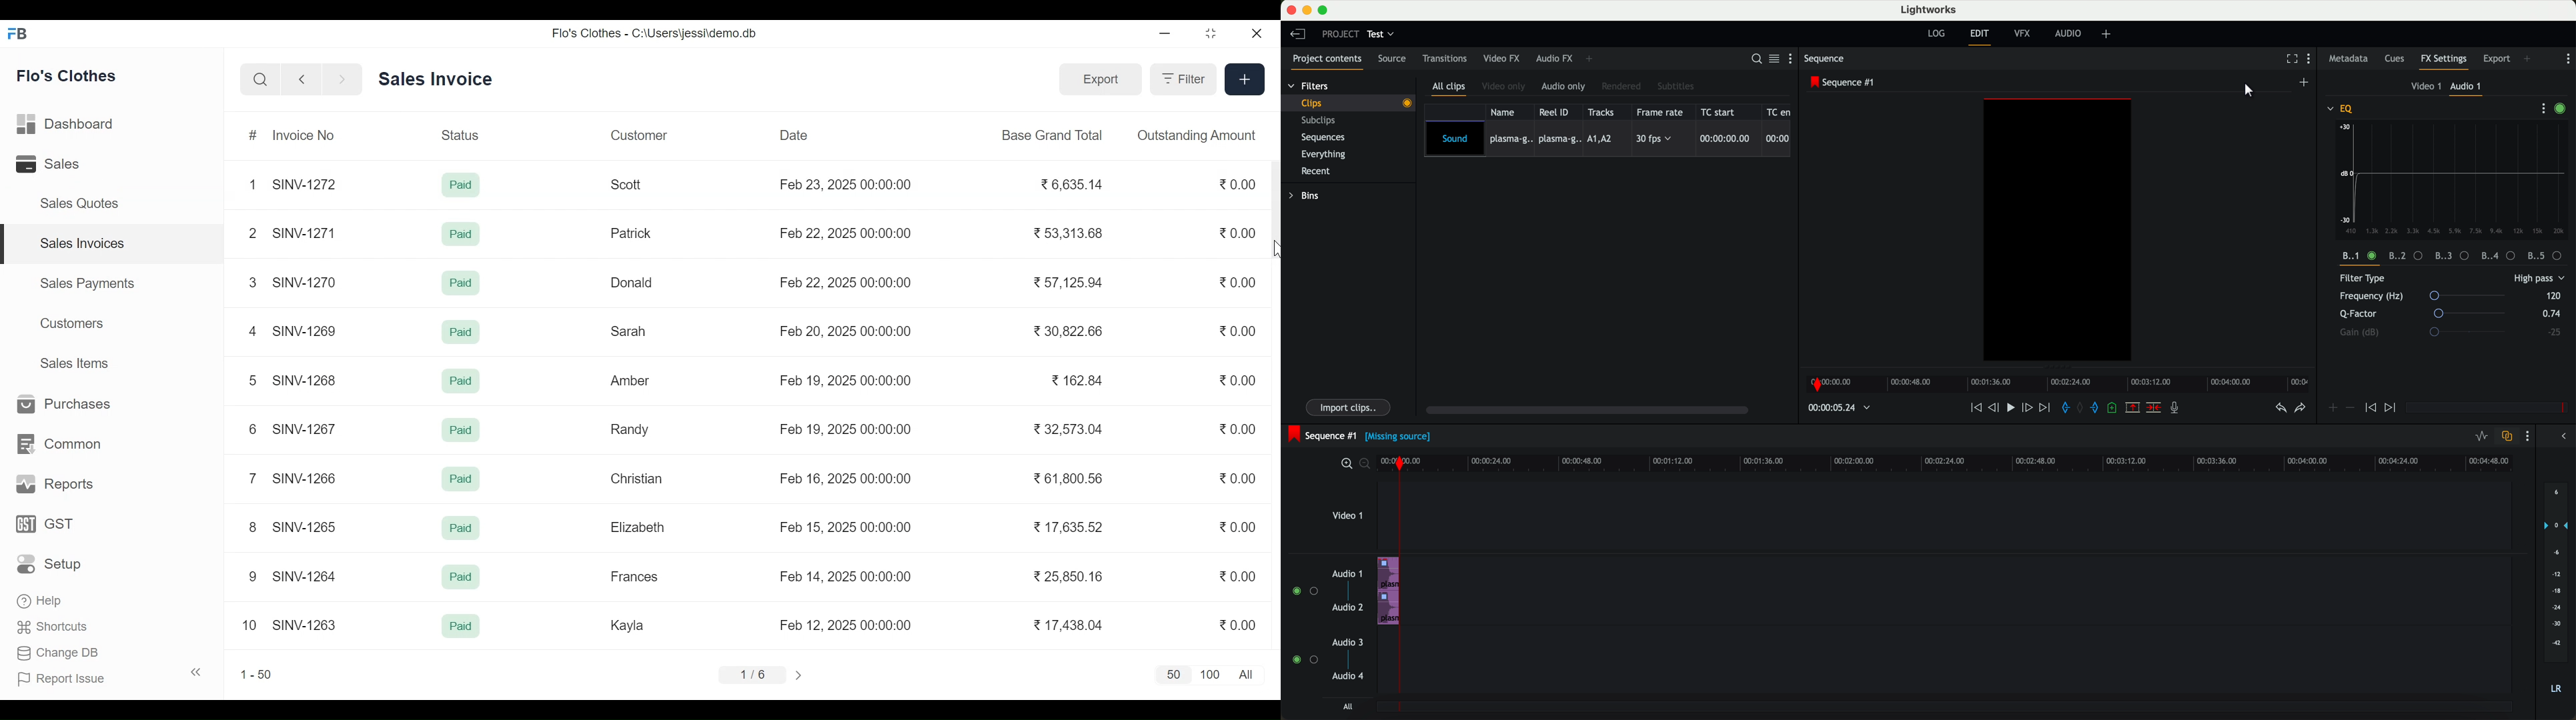  I want to click on 0.00, so click(1239, 429).